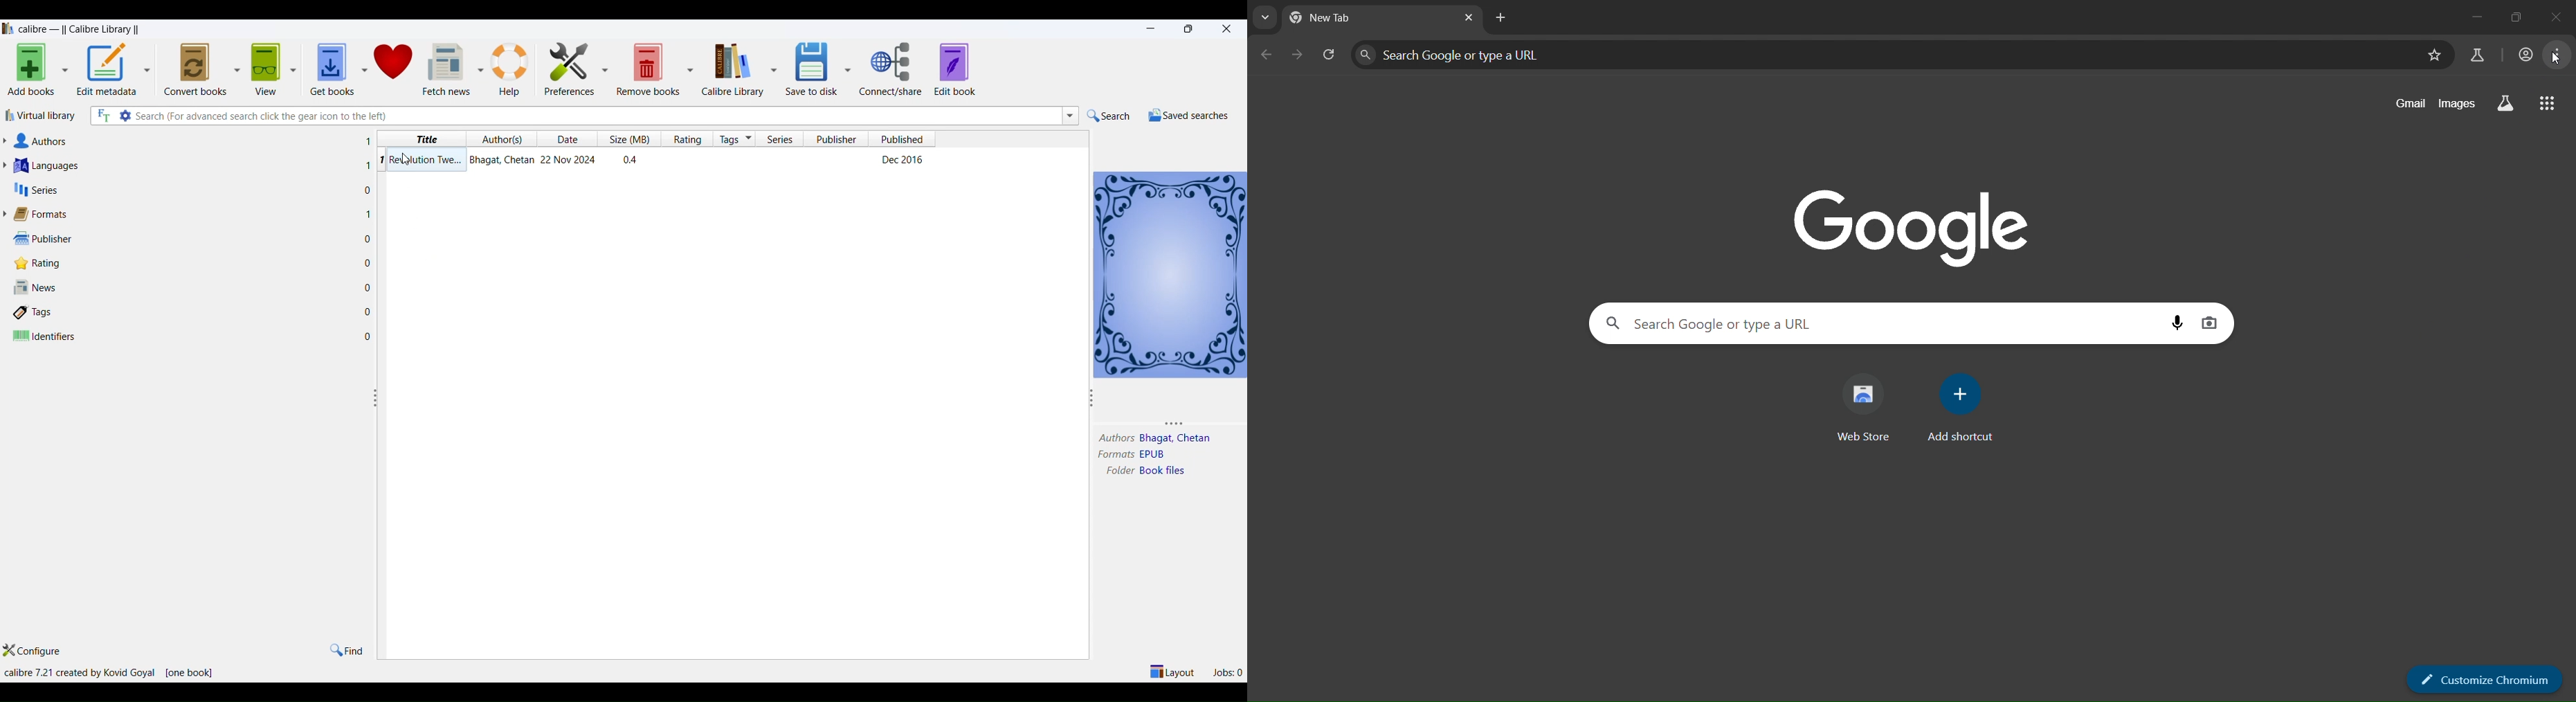 Image resolution: width=2576 pixels, height=728 pixels. What do you see at coordinates (369, 214) in the screenshot?
I see `1` at bounding box center [369, 214].